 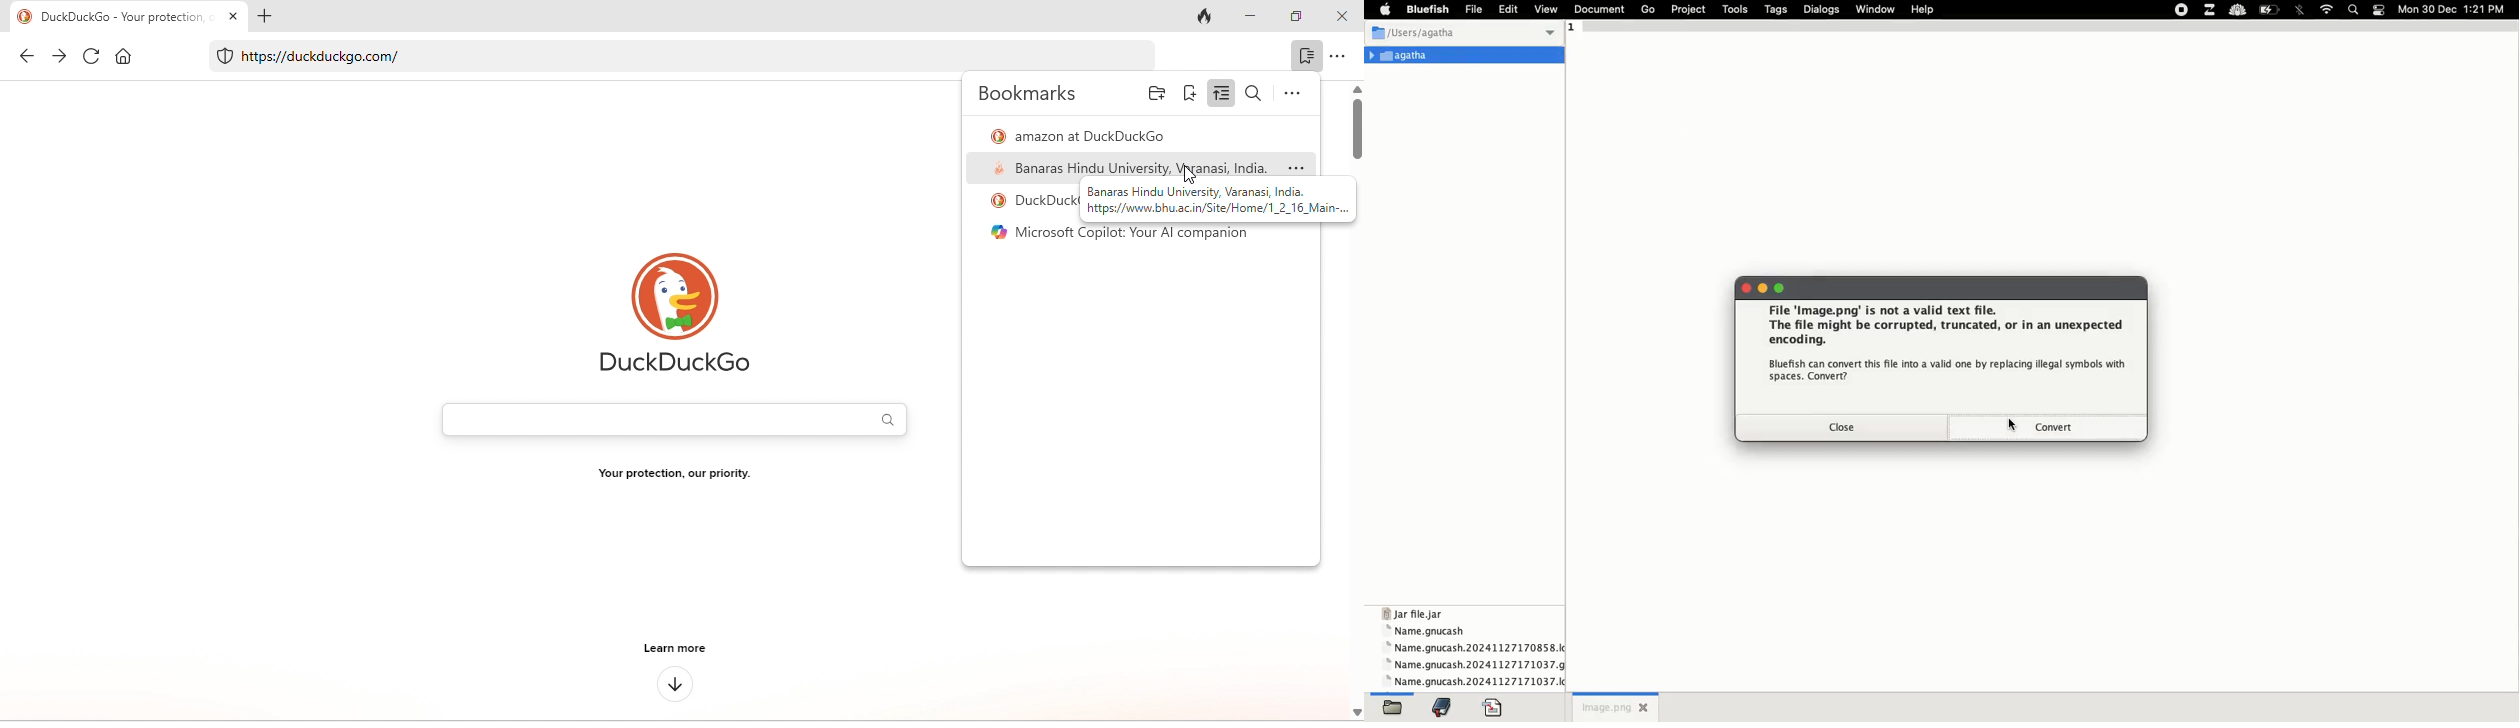 What do you see at coordinates (1476, 681) in the screenshot?
I see `name` at bounding box center [1476, 681].